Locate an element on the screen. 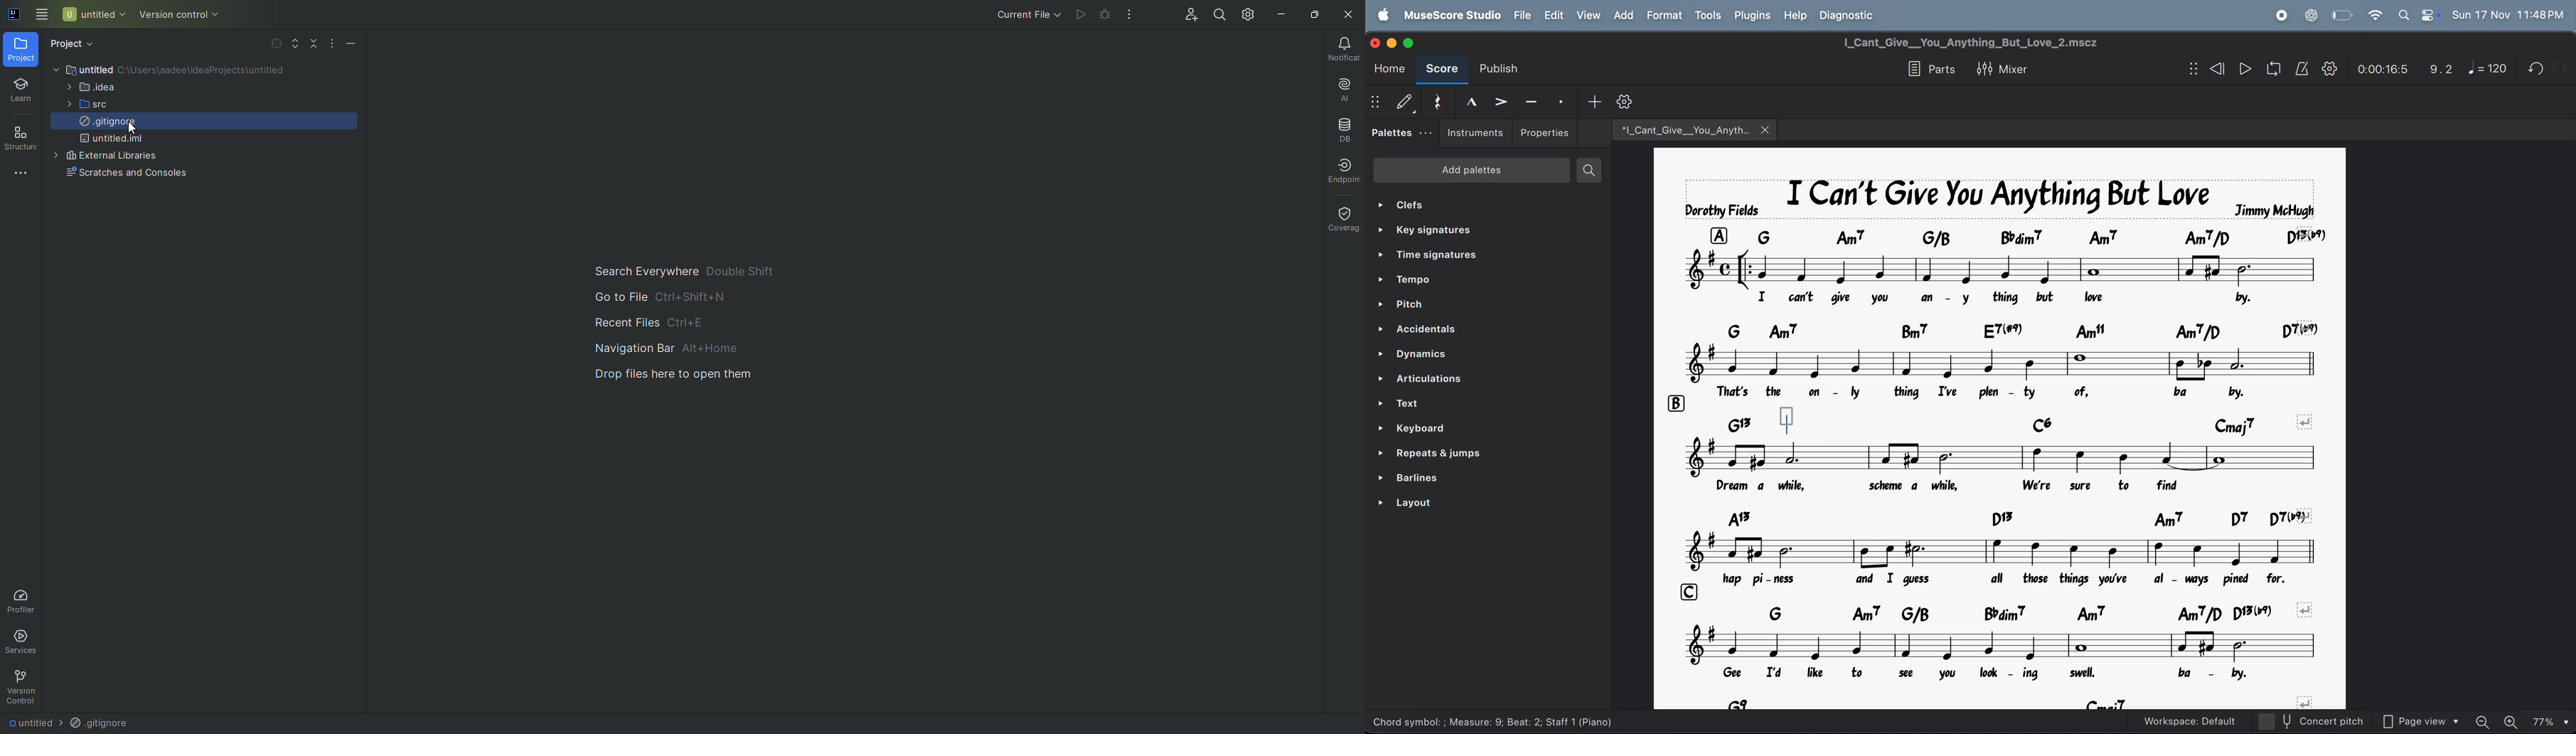  score is located at coordinates (1442, 71).